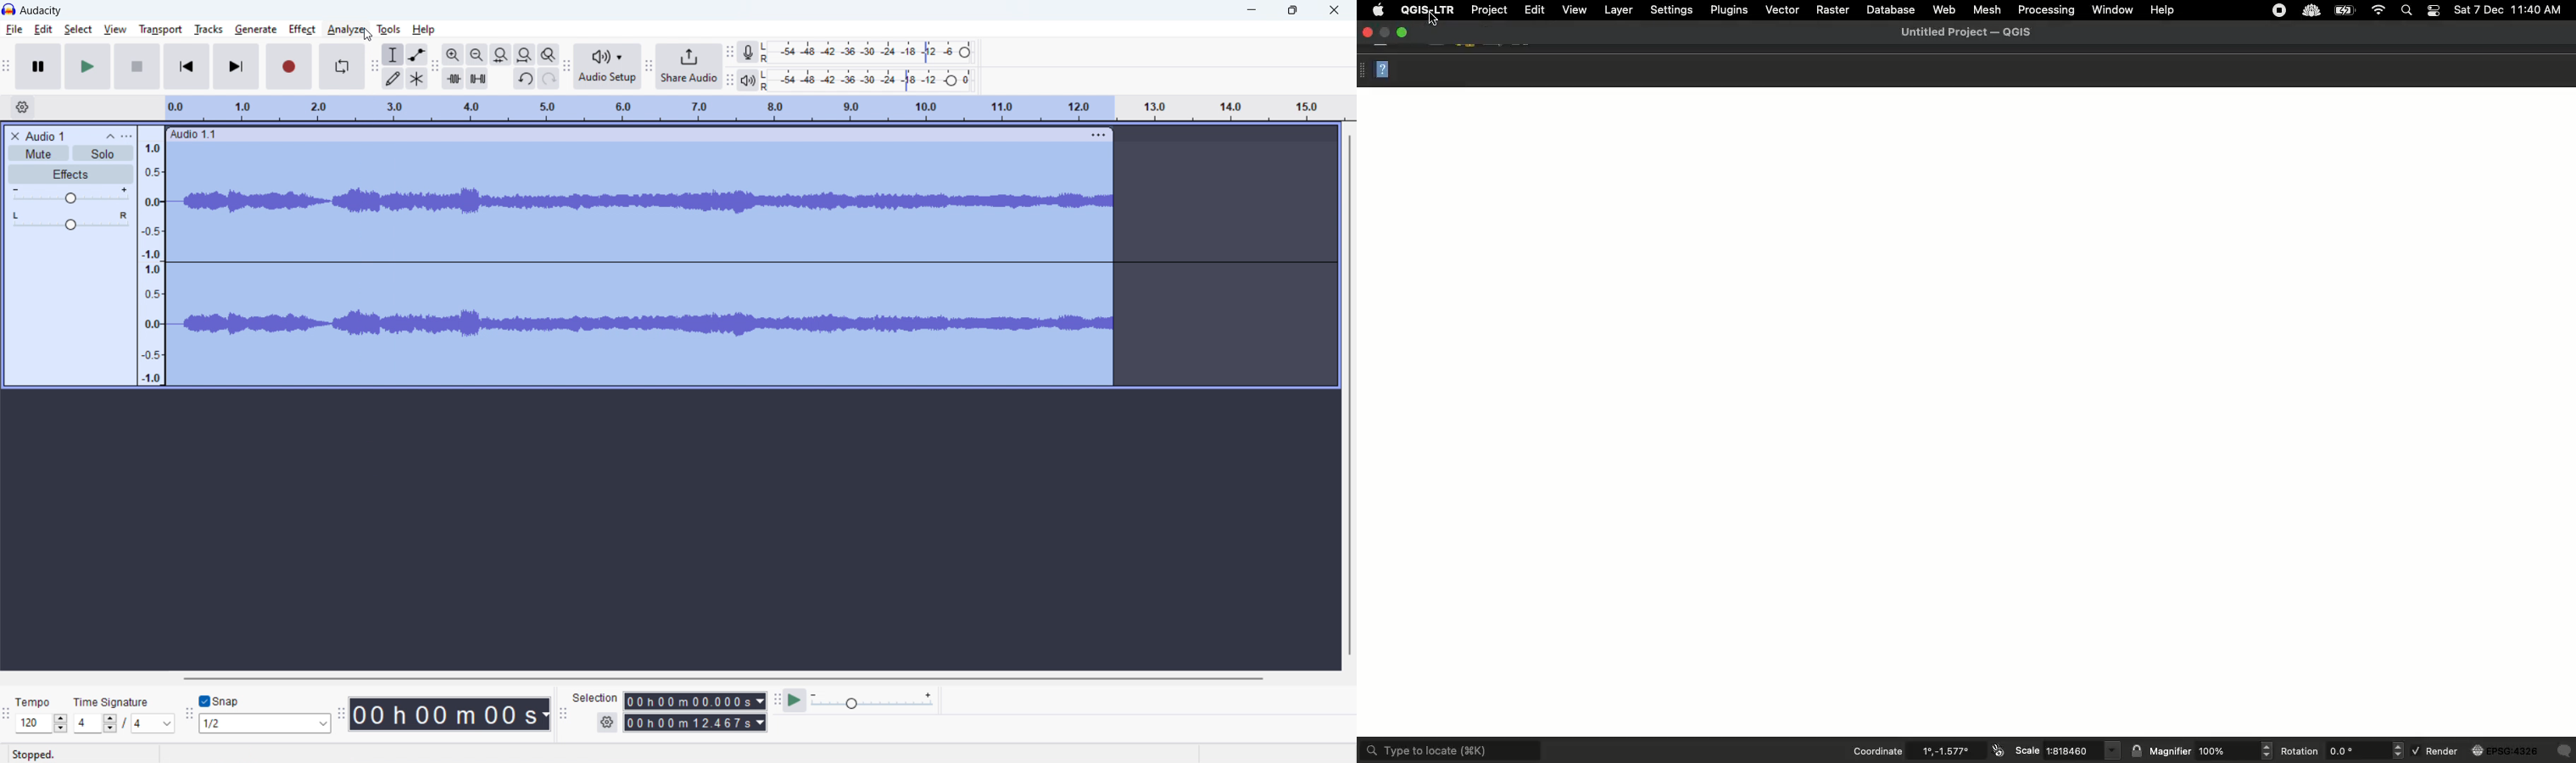 This screenshot has height=784, width=2576. Describe the element at coordinates (210, 29) in the screenshot. I see `tracks` at that location.